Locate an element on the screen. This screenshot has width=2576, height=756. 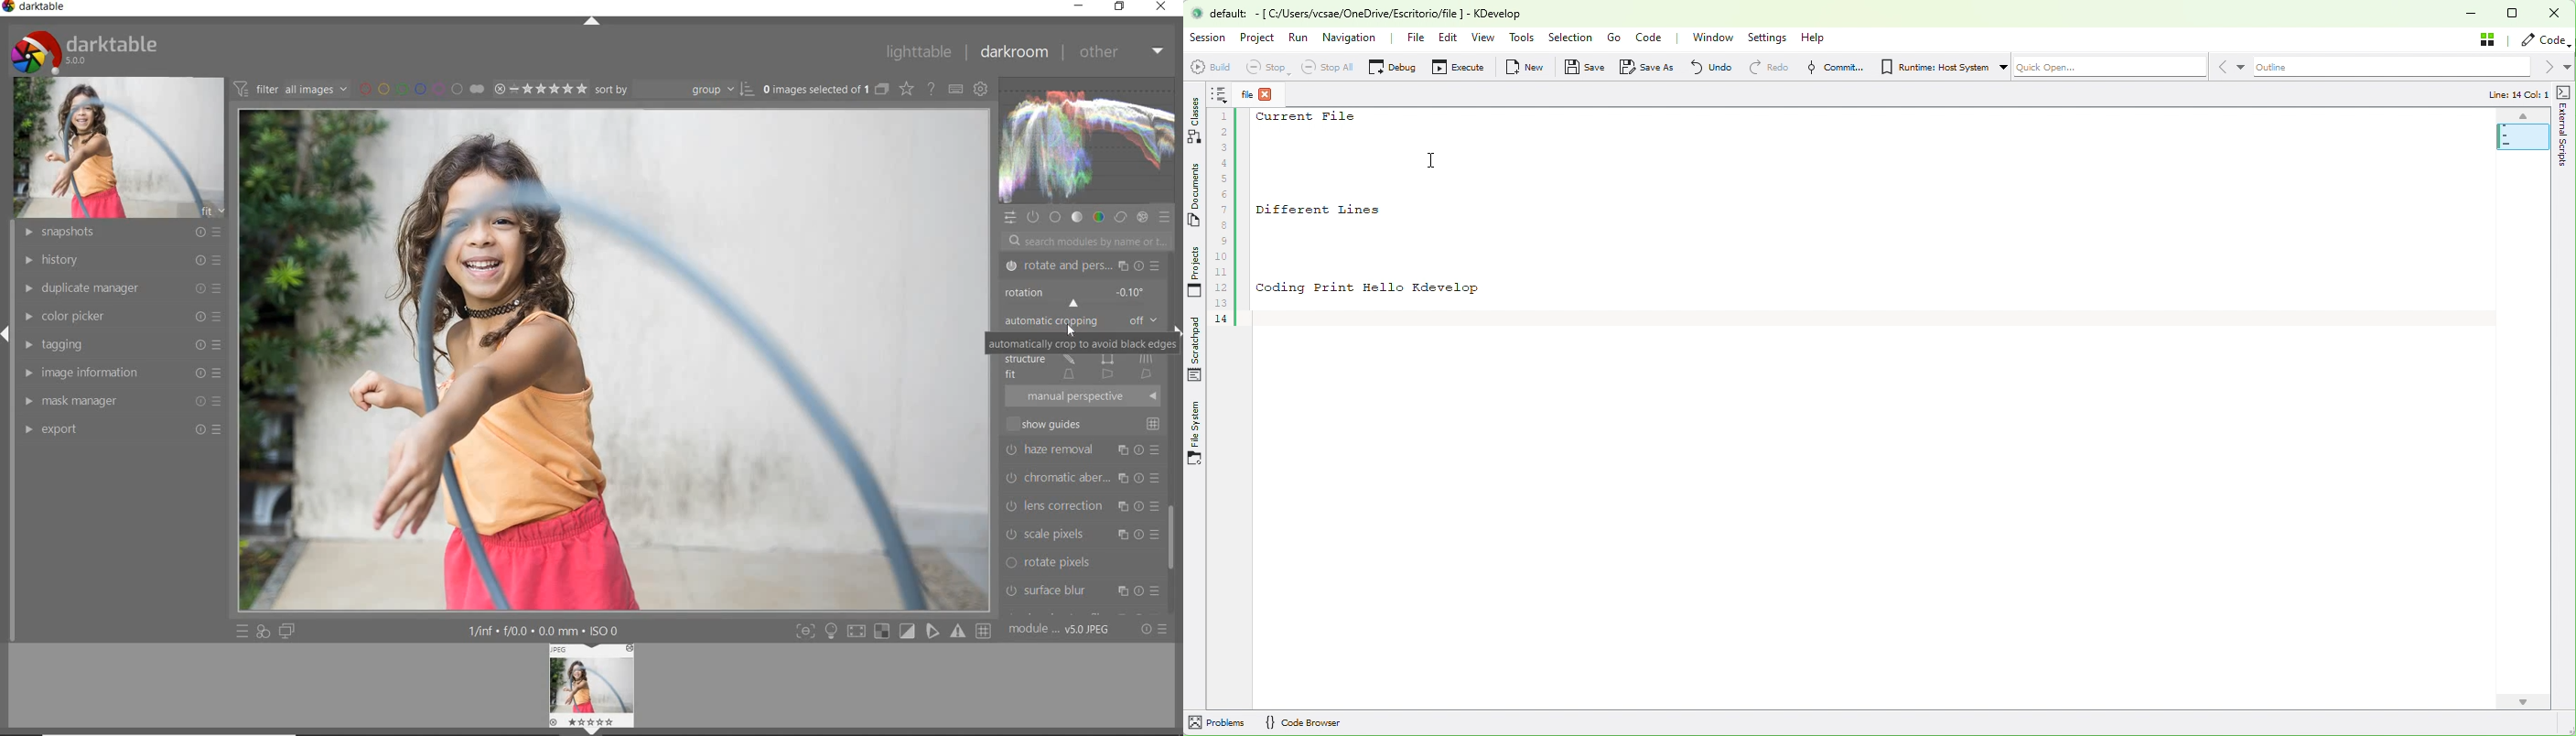
Session is located at coordinates (1209, 38).